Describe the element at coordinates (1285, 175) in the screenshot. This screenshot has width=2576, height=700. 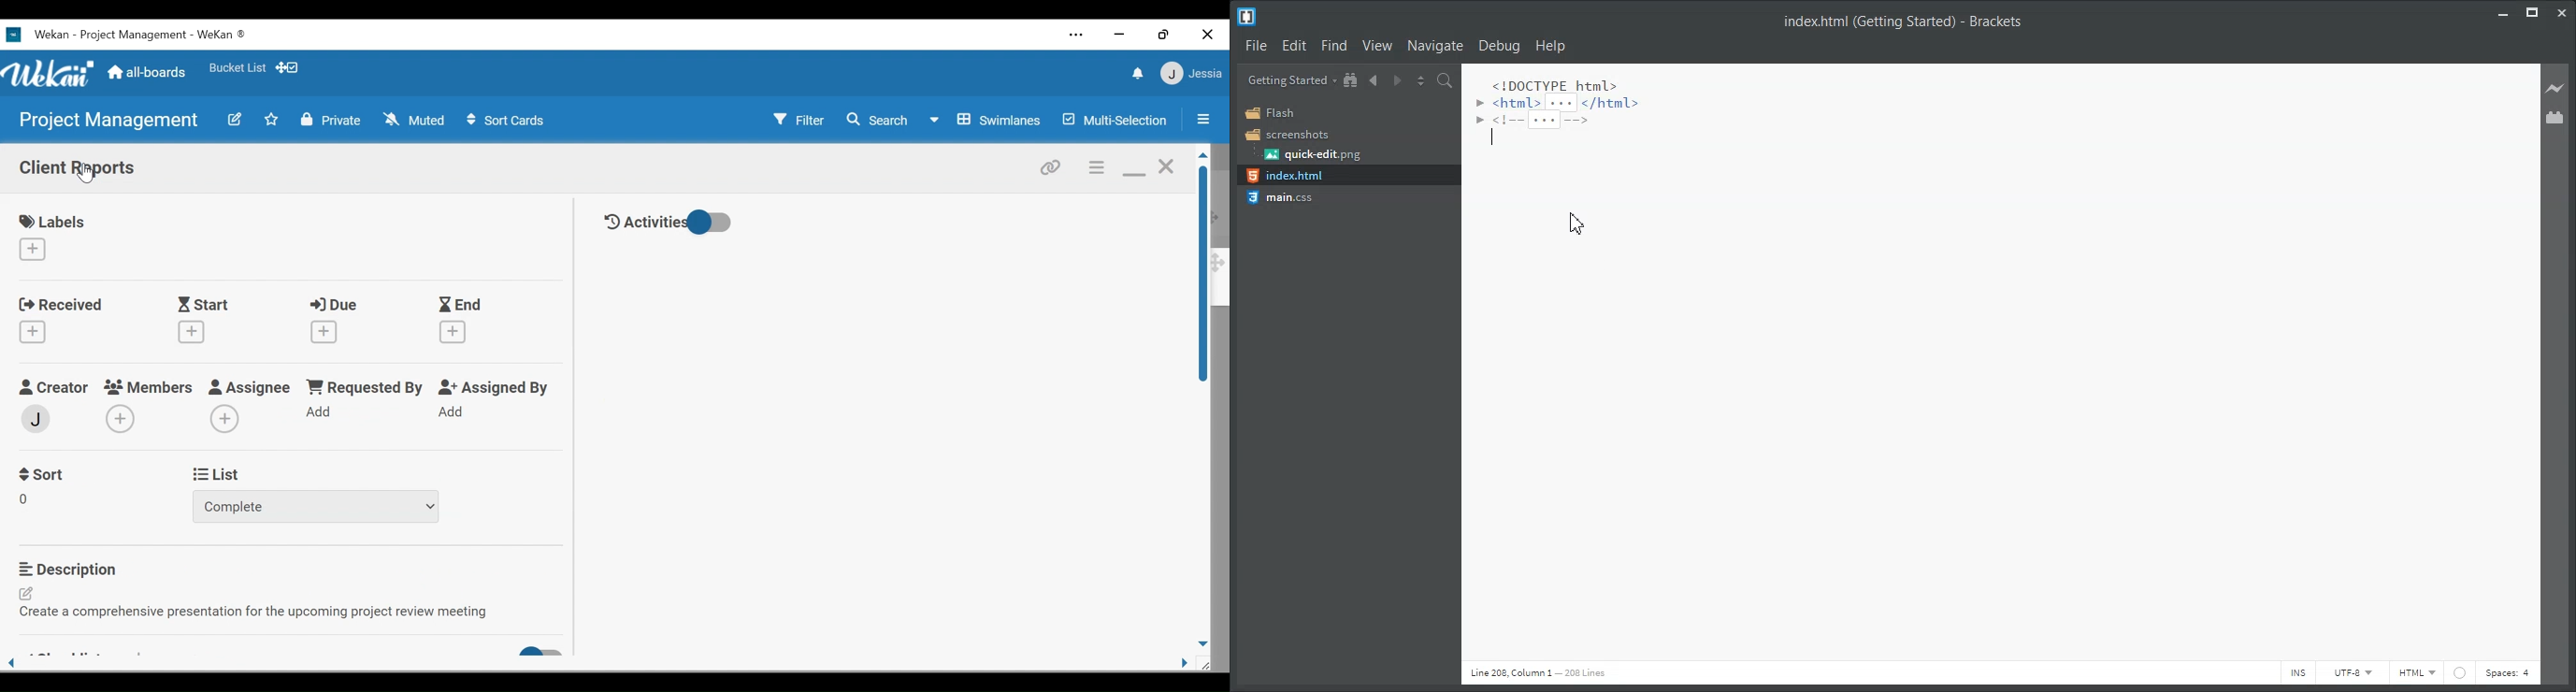
I see `index.html` at that location.